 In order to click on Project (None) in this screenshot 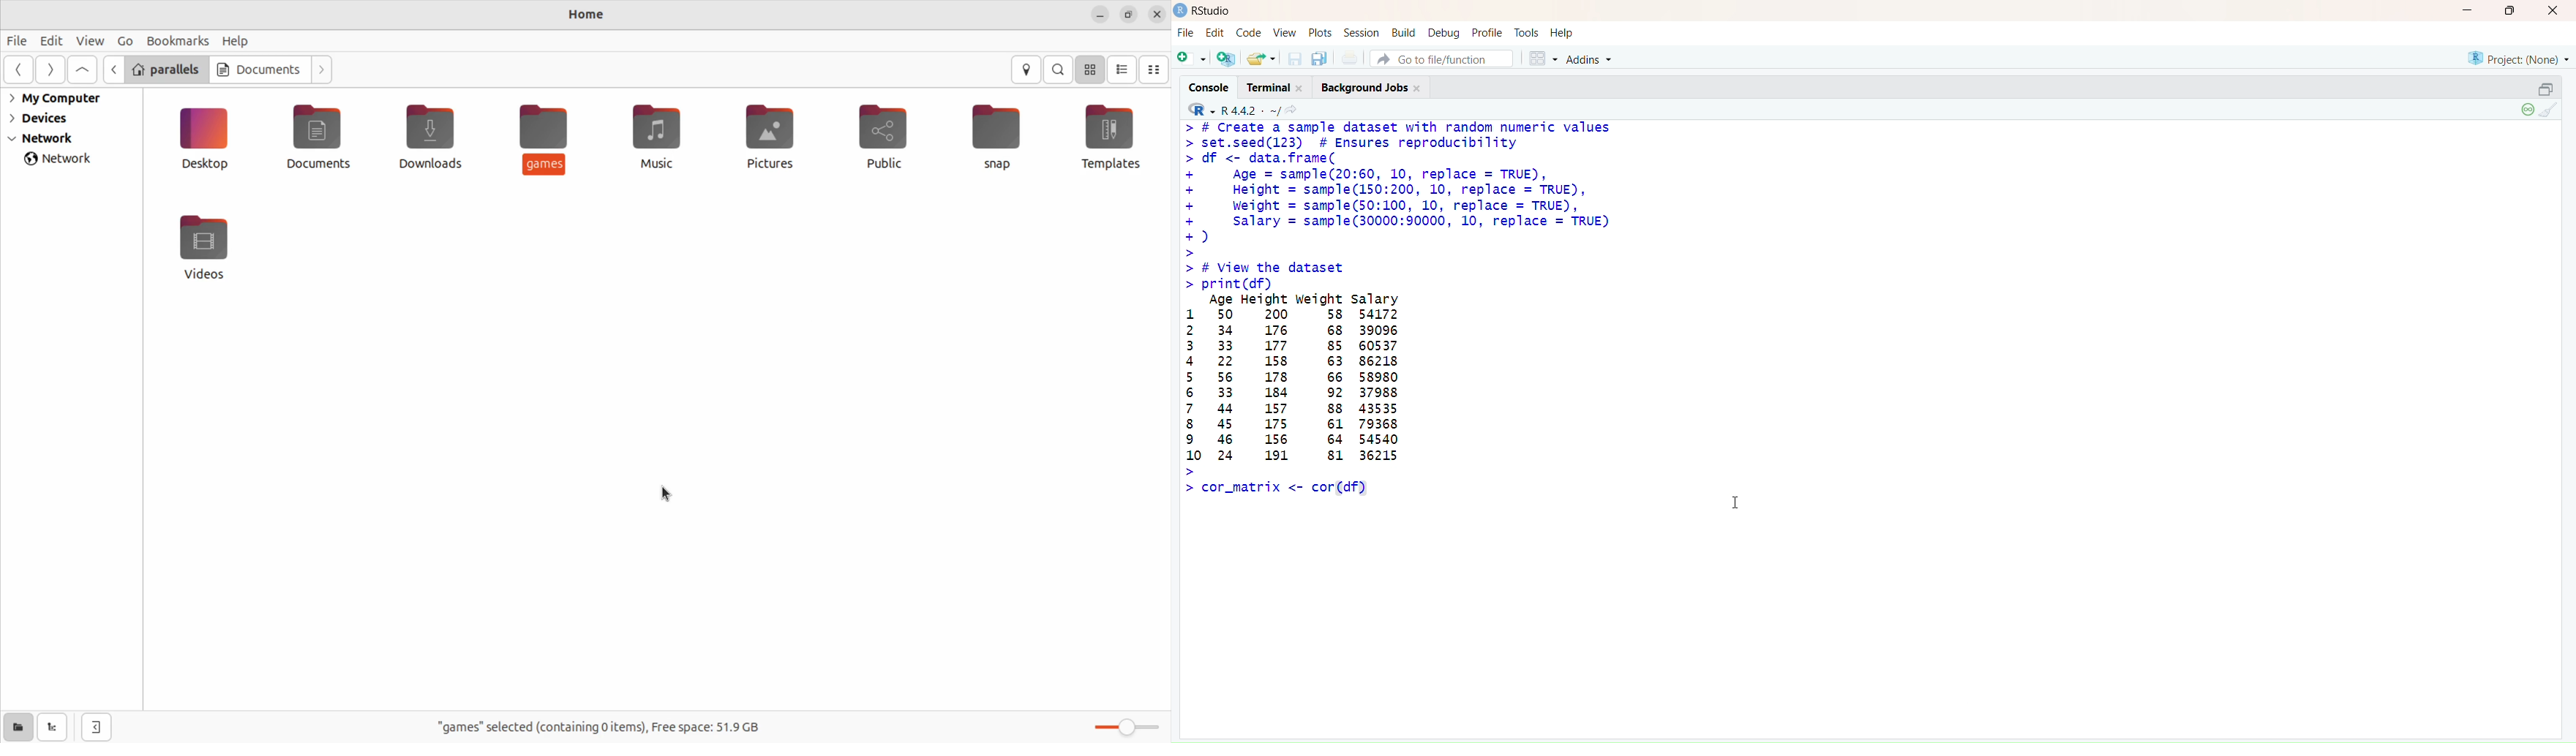, I will do `click(2520, 61)`.